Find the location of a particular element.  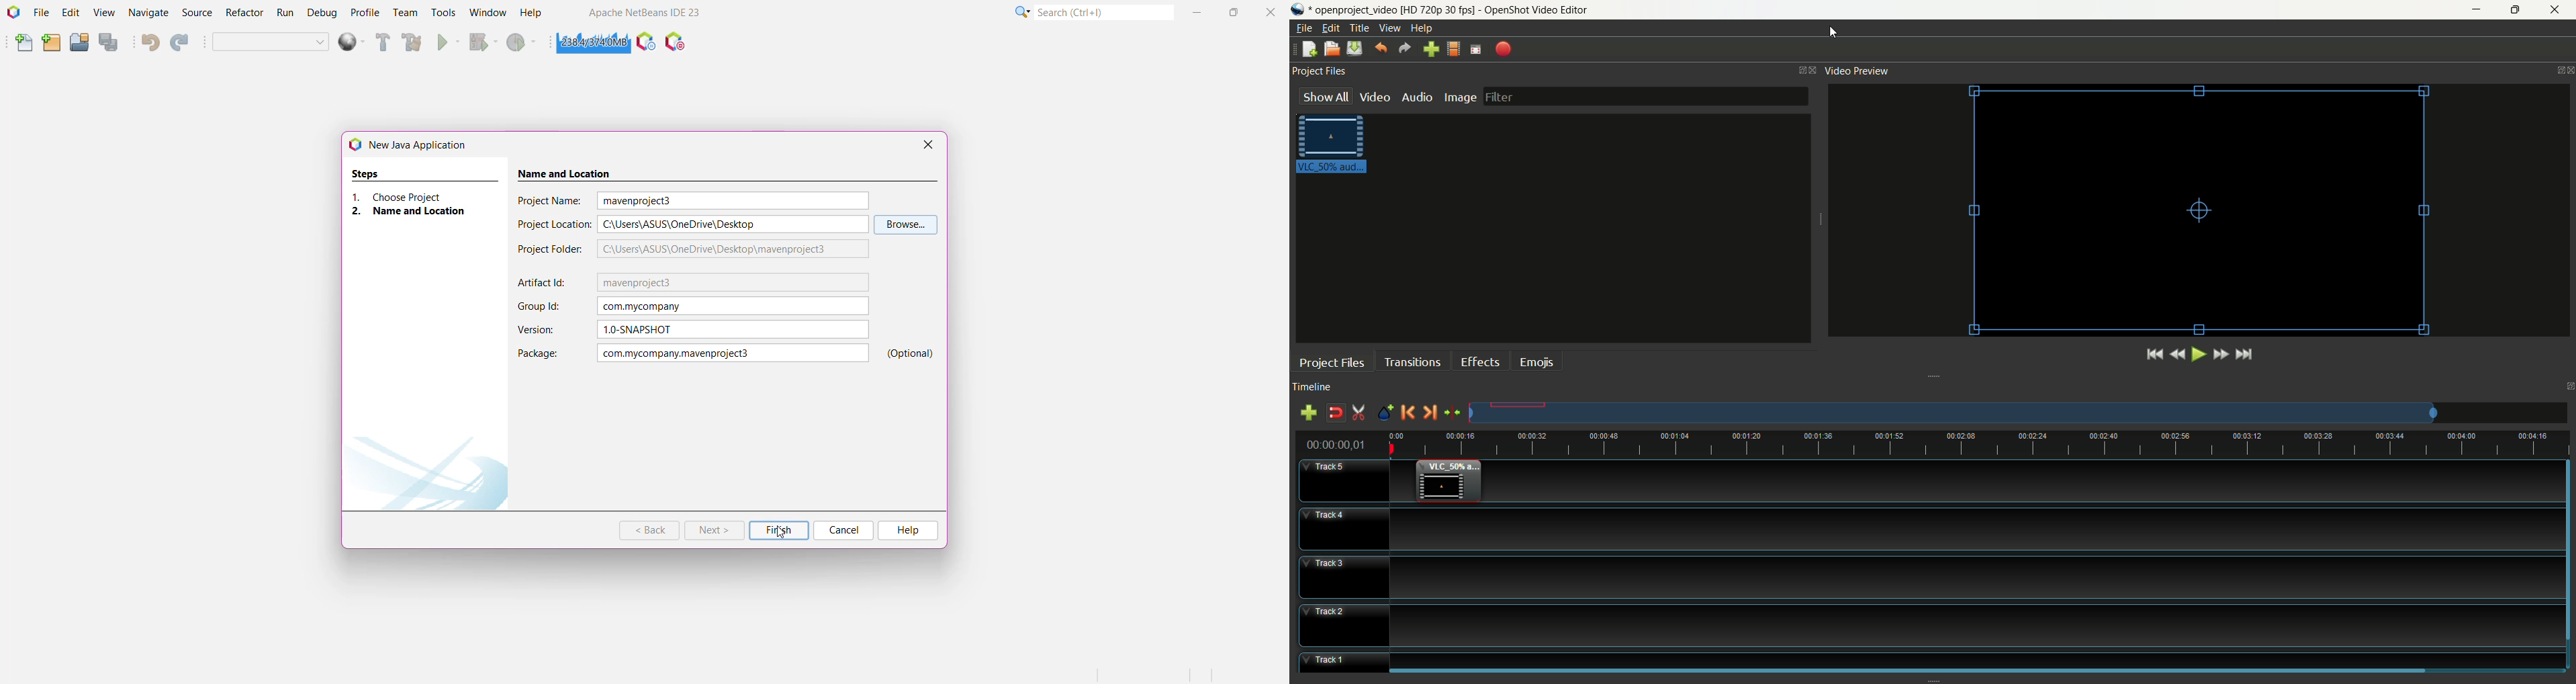

redo is located at coordinates (1407, 48).